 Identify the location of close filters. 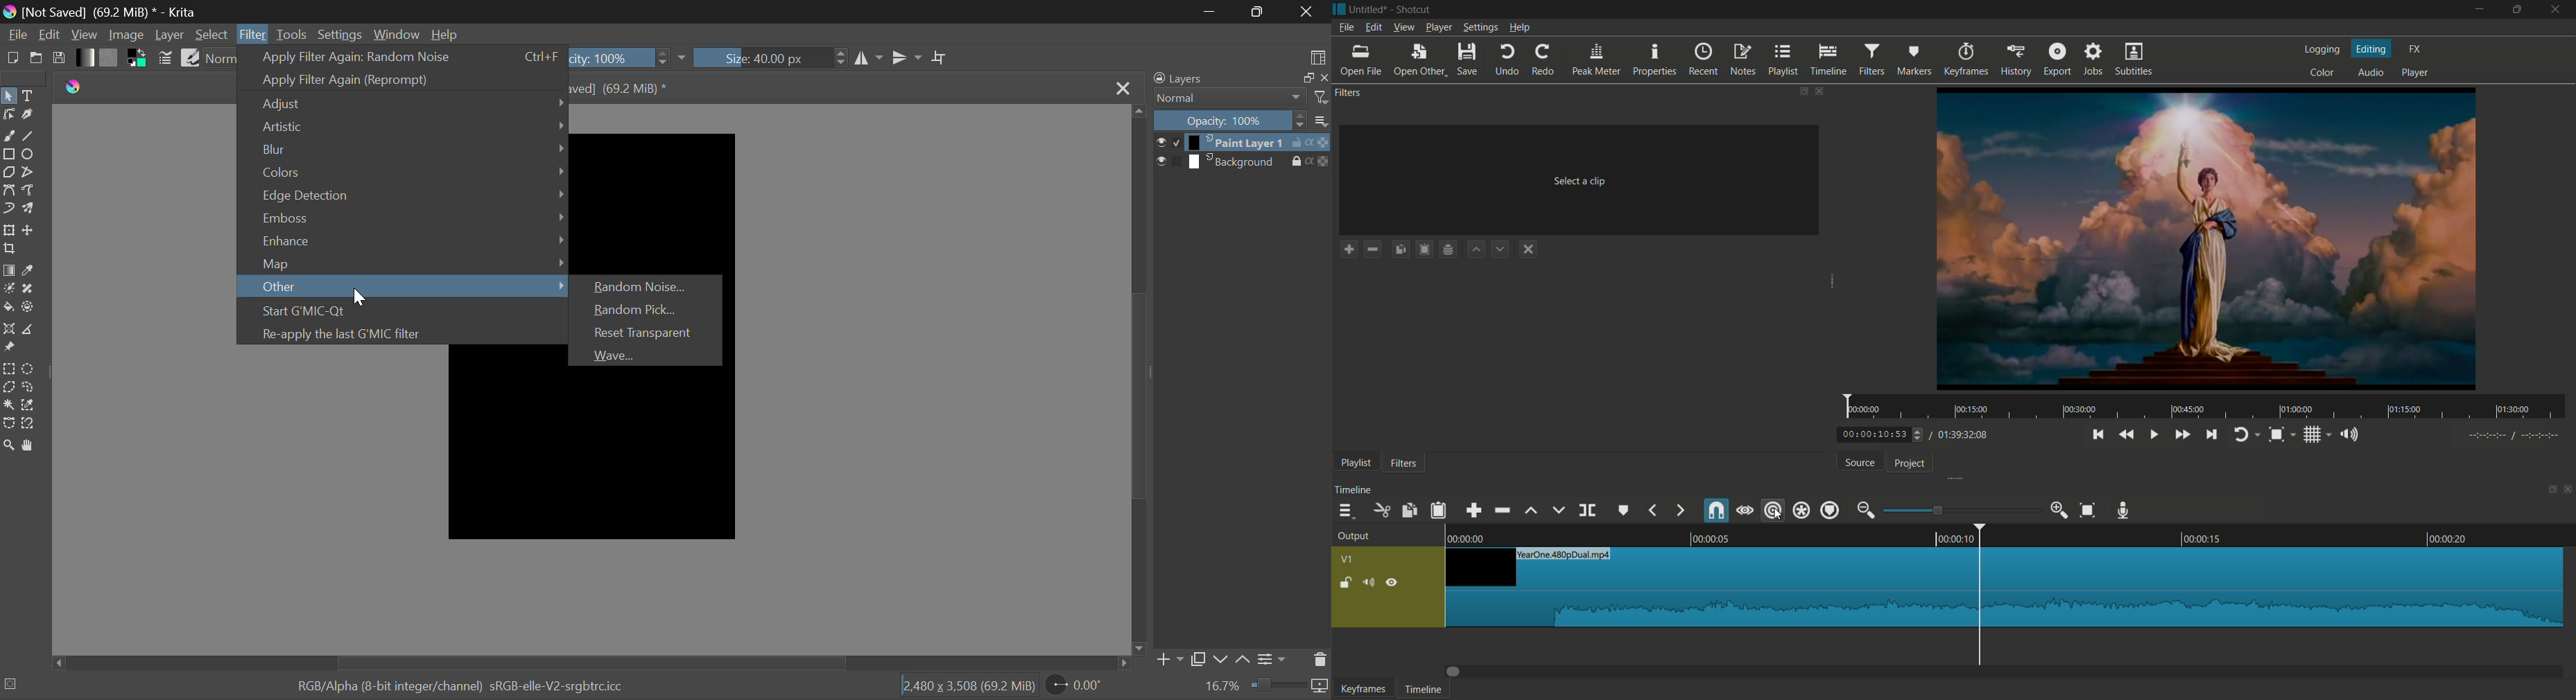
(1820, 91).